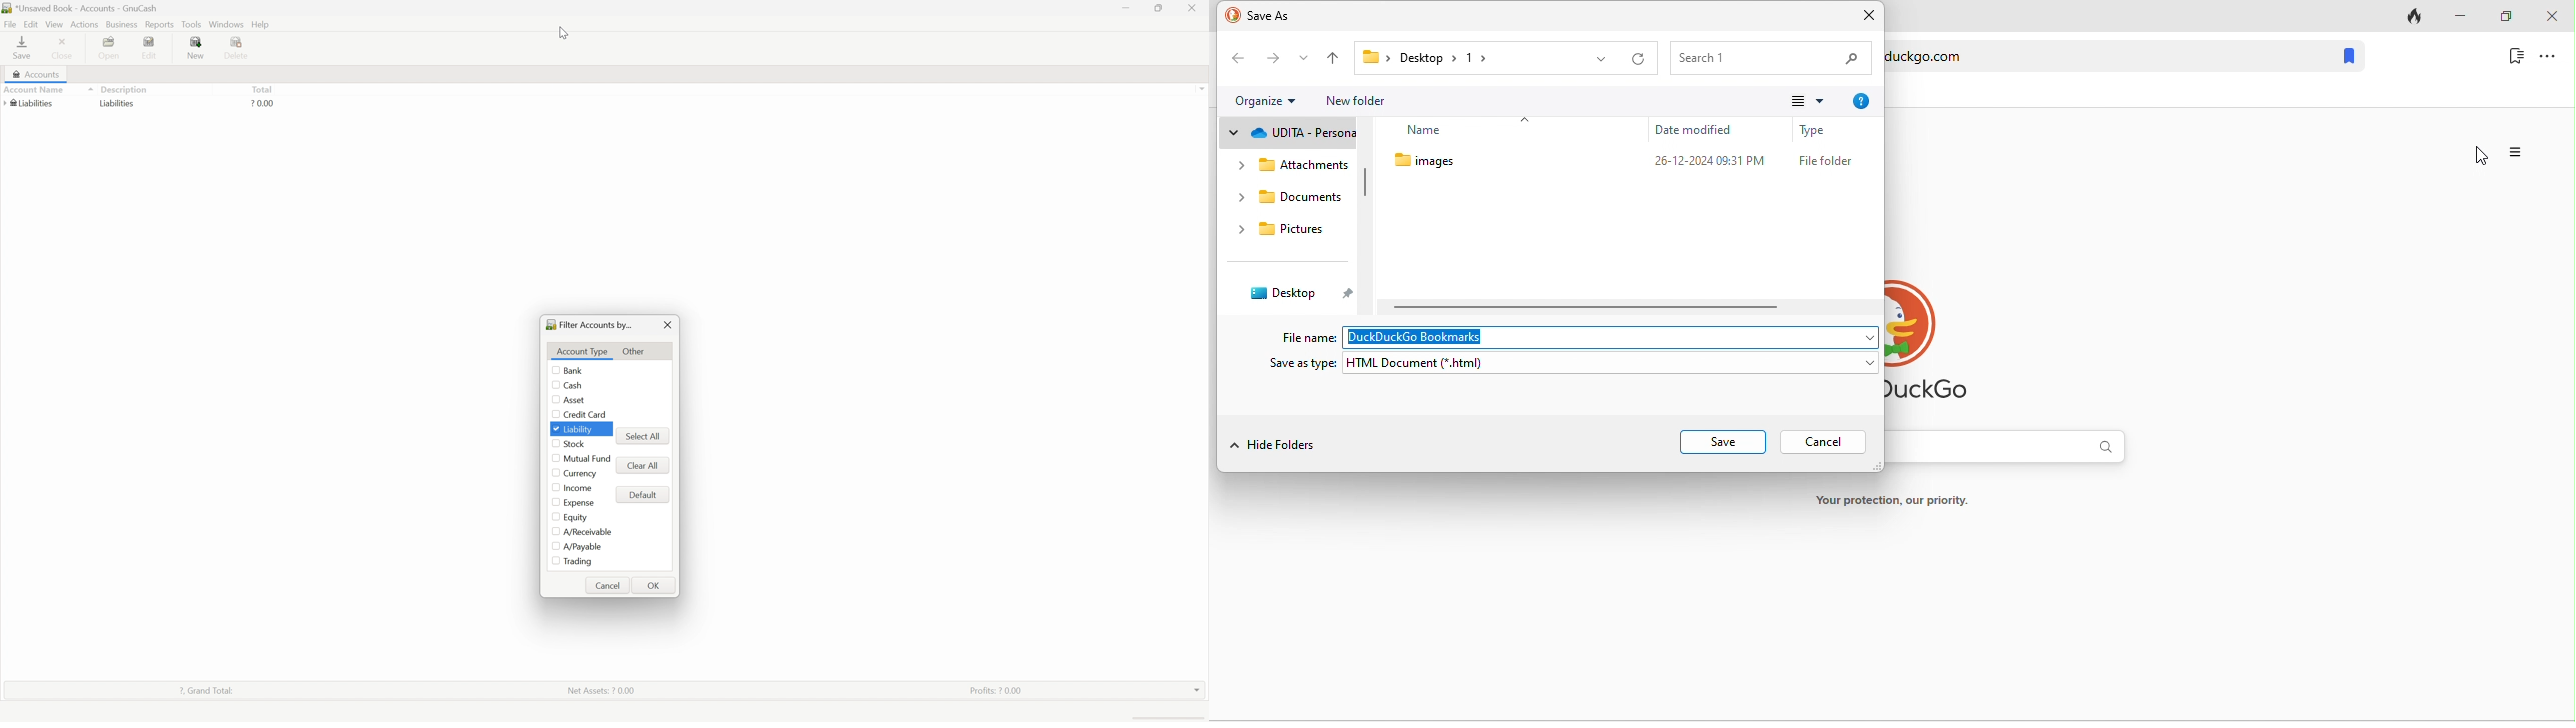  Describe the element at coordinates (2016, 452) in the screenshot. I see `search bar` at that location.